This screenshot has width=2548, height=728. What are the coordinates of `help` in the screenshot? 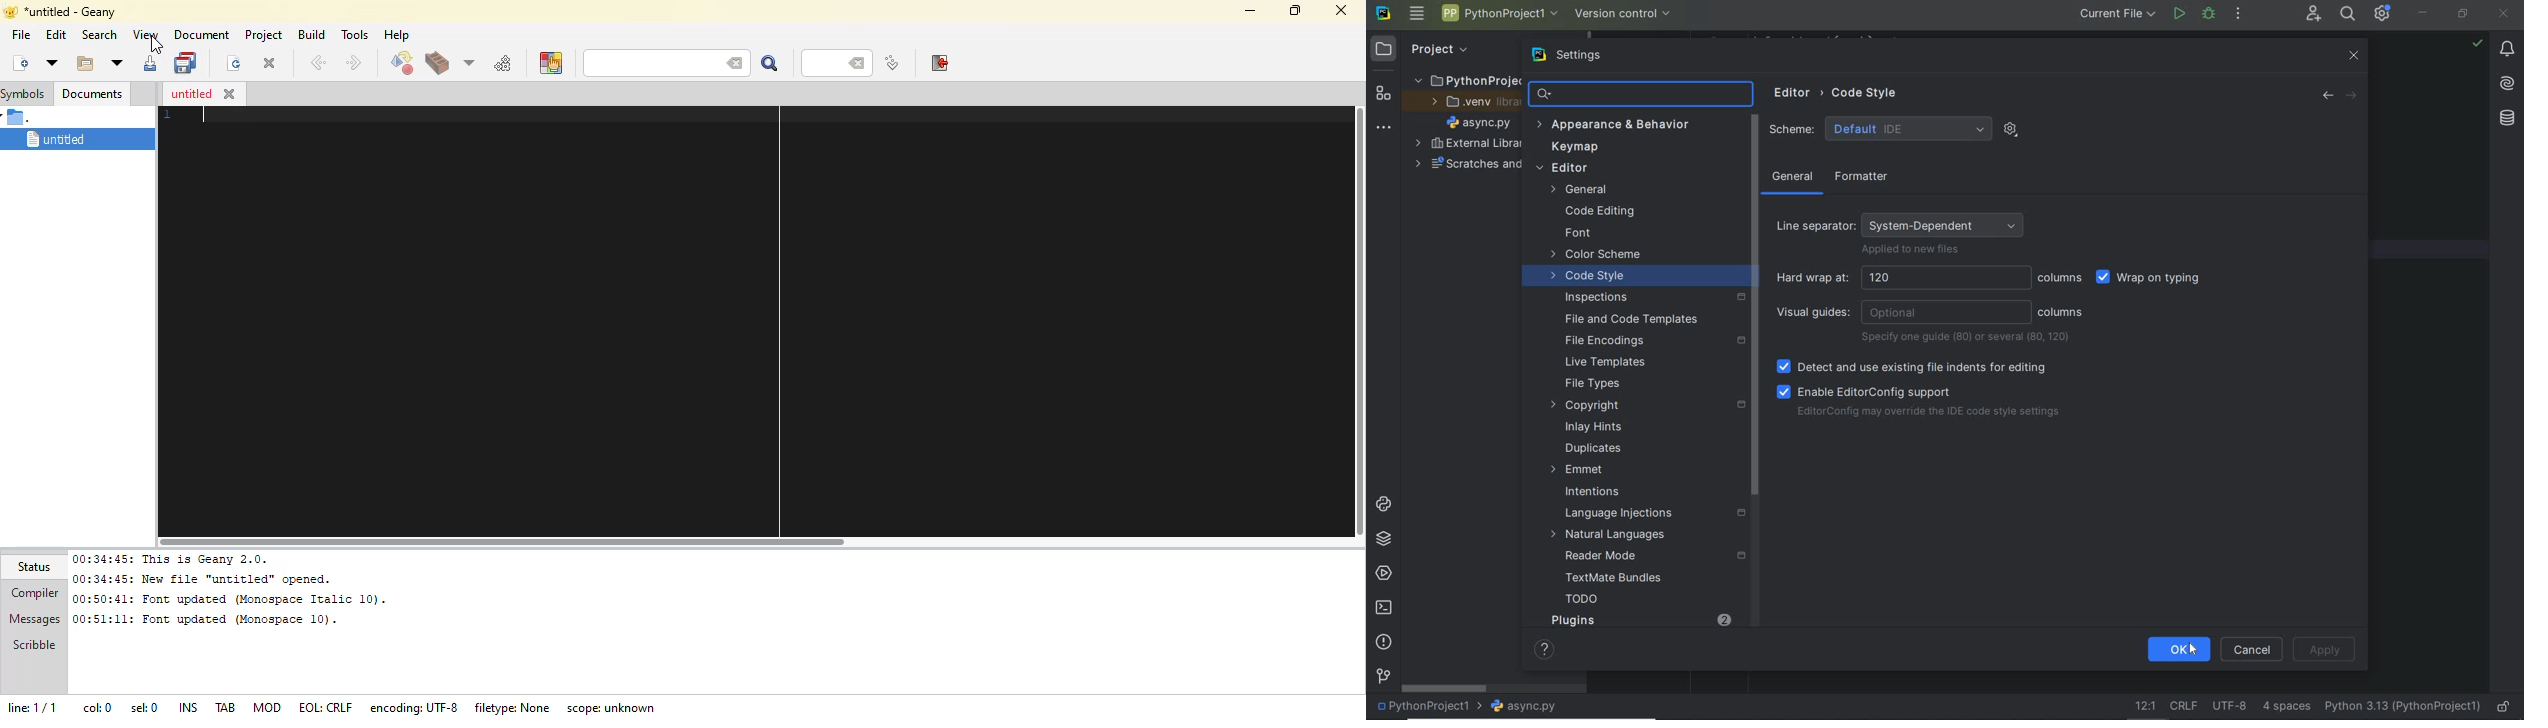 It's located at (395, 35).